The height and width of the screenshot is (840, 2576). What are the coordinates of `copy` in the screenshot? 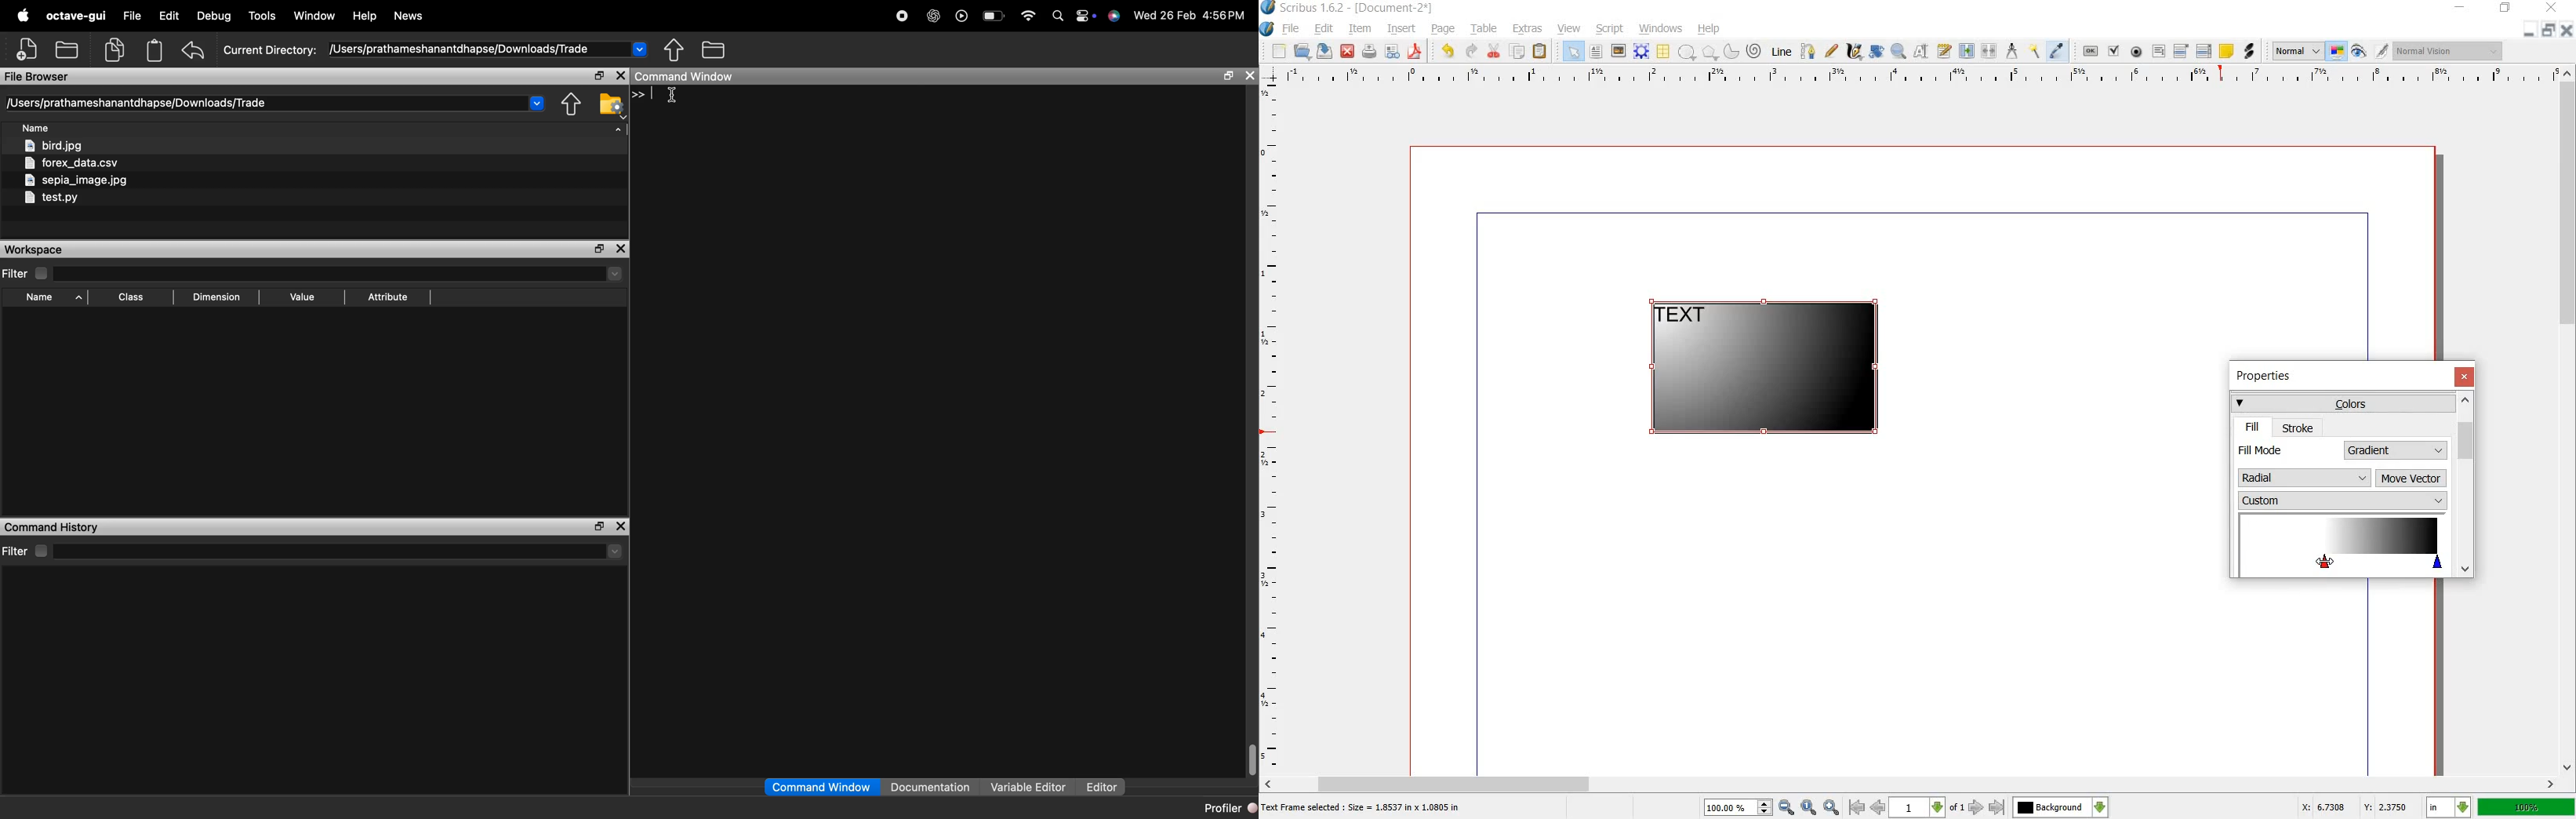 It's located at (1518, 52).